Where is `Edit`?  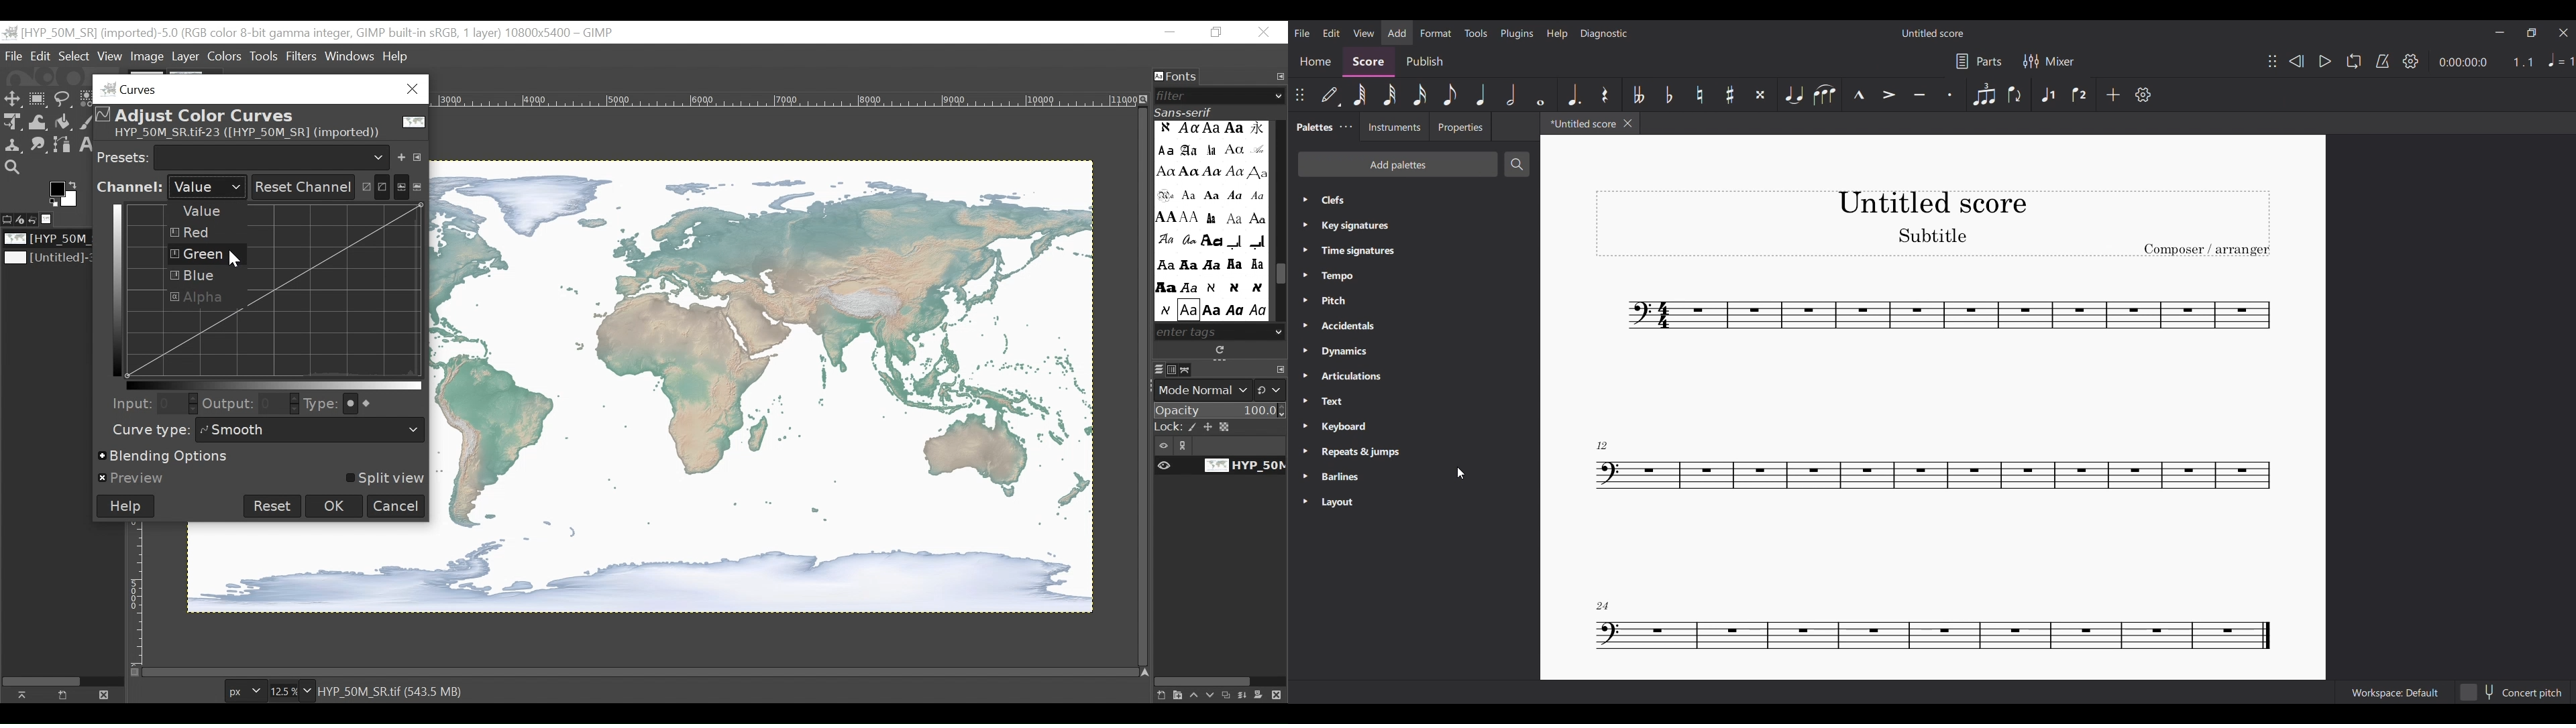
Edit is located at coordinates (42, 56).